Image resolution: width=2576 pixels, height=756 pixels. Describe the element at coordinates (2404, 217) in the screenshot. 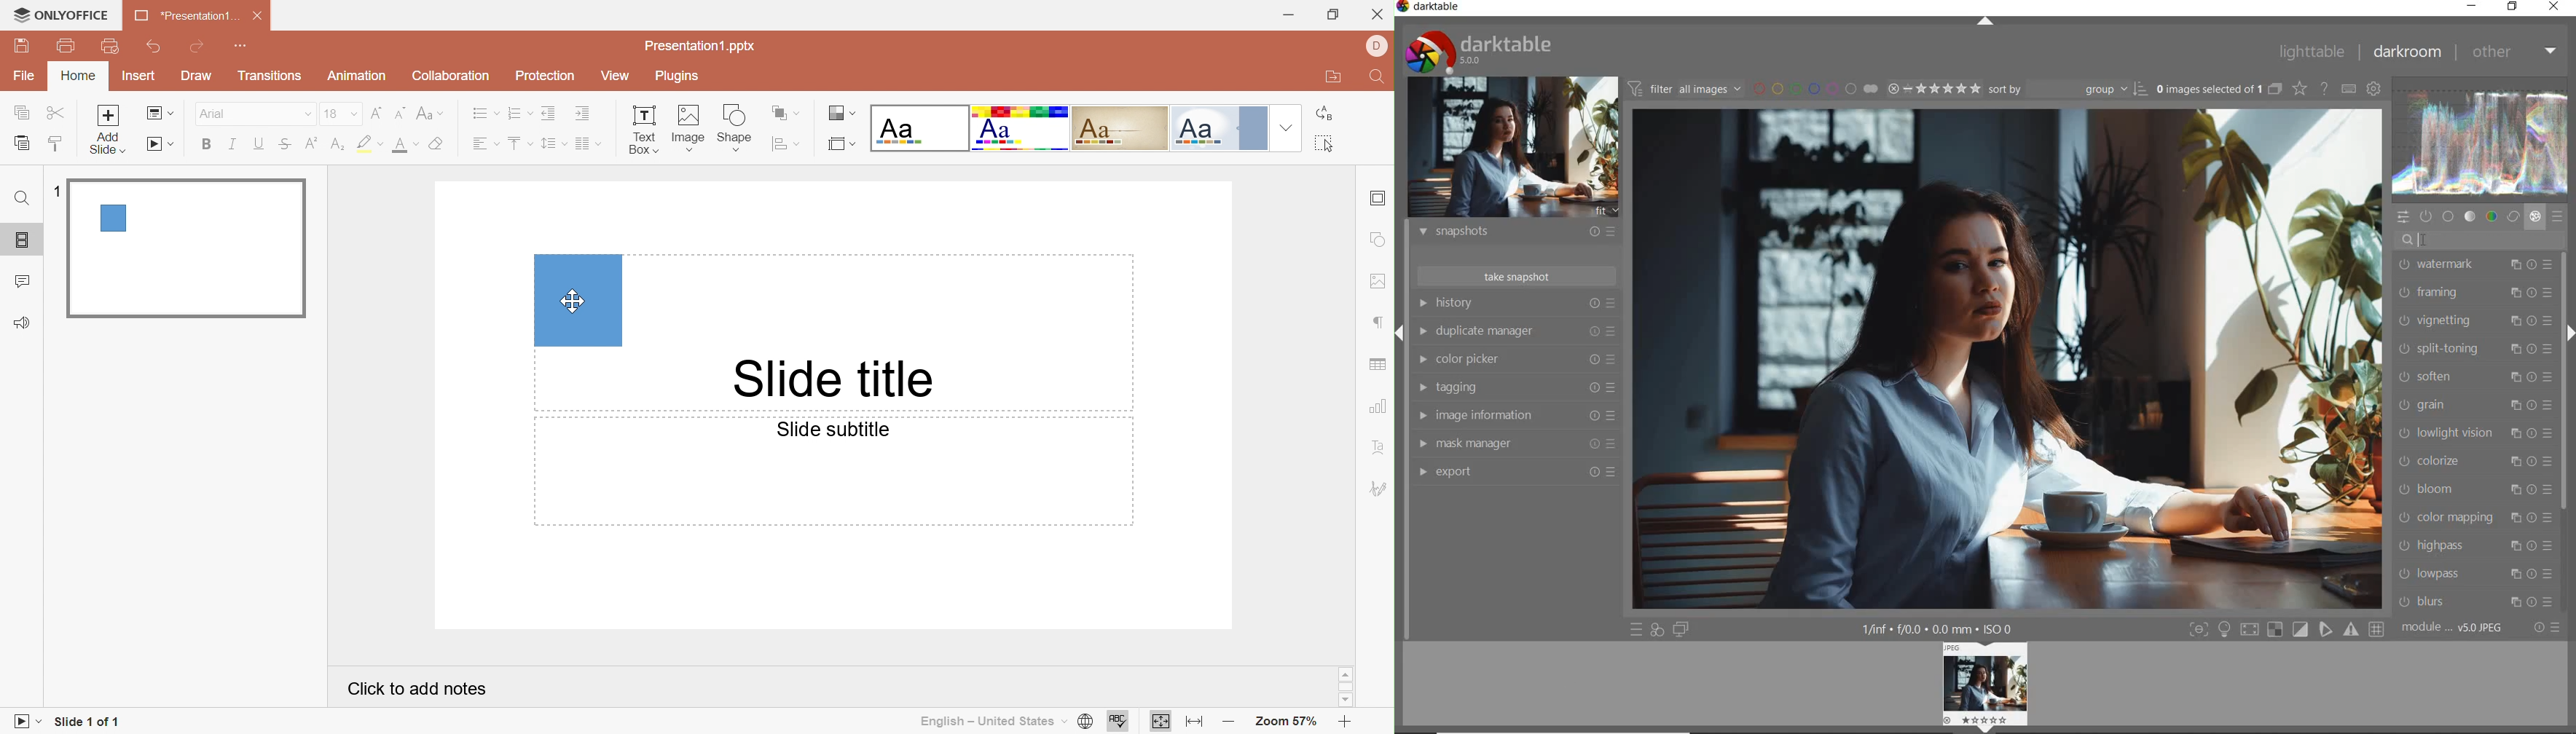

I see `quick access panel` at that location.